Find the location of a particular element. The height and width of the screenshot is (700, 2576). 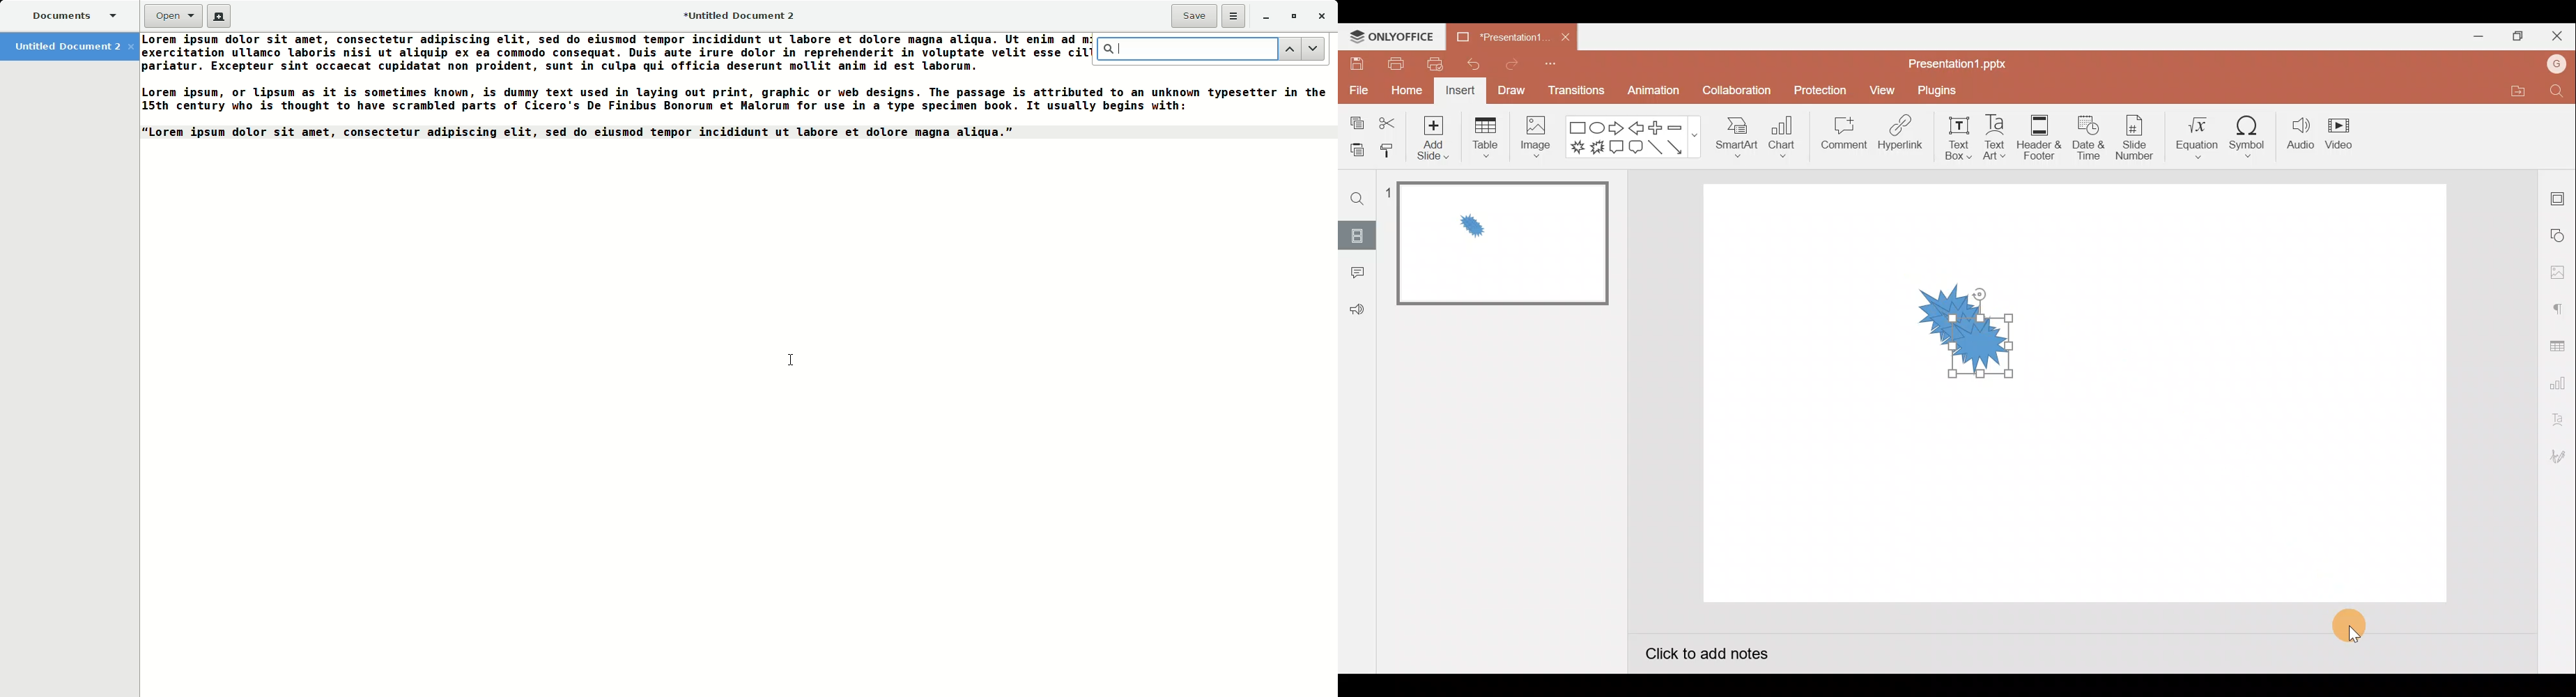

Minimize is located at coordinates (1263, 17).